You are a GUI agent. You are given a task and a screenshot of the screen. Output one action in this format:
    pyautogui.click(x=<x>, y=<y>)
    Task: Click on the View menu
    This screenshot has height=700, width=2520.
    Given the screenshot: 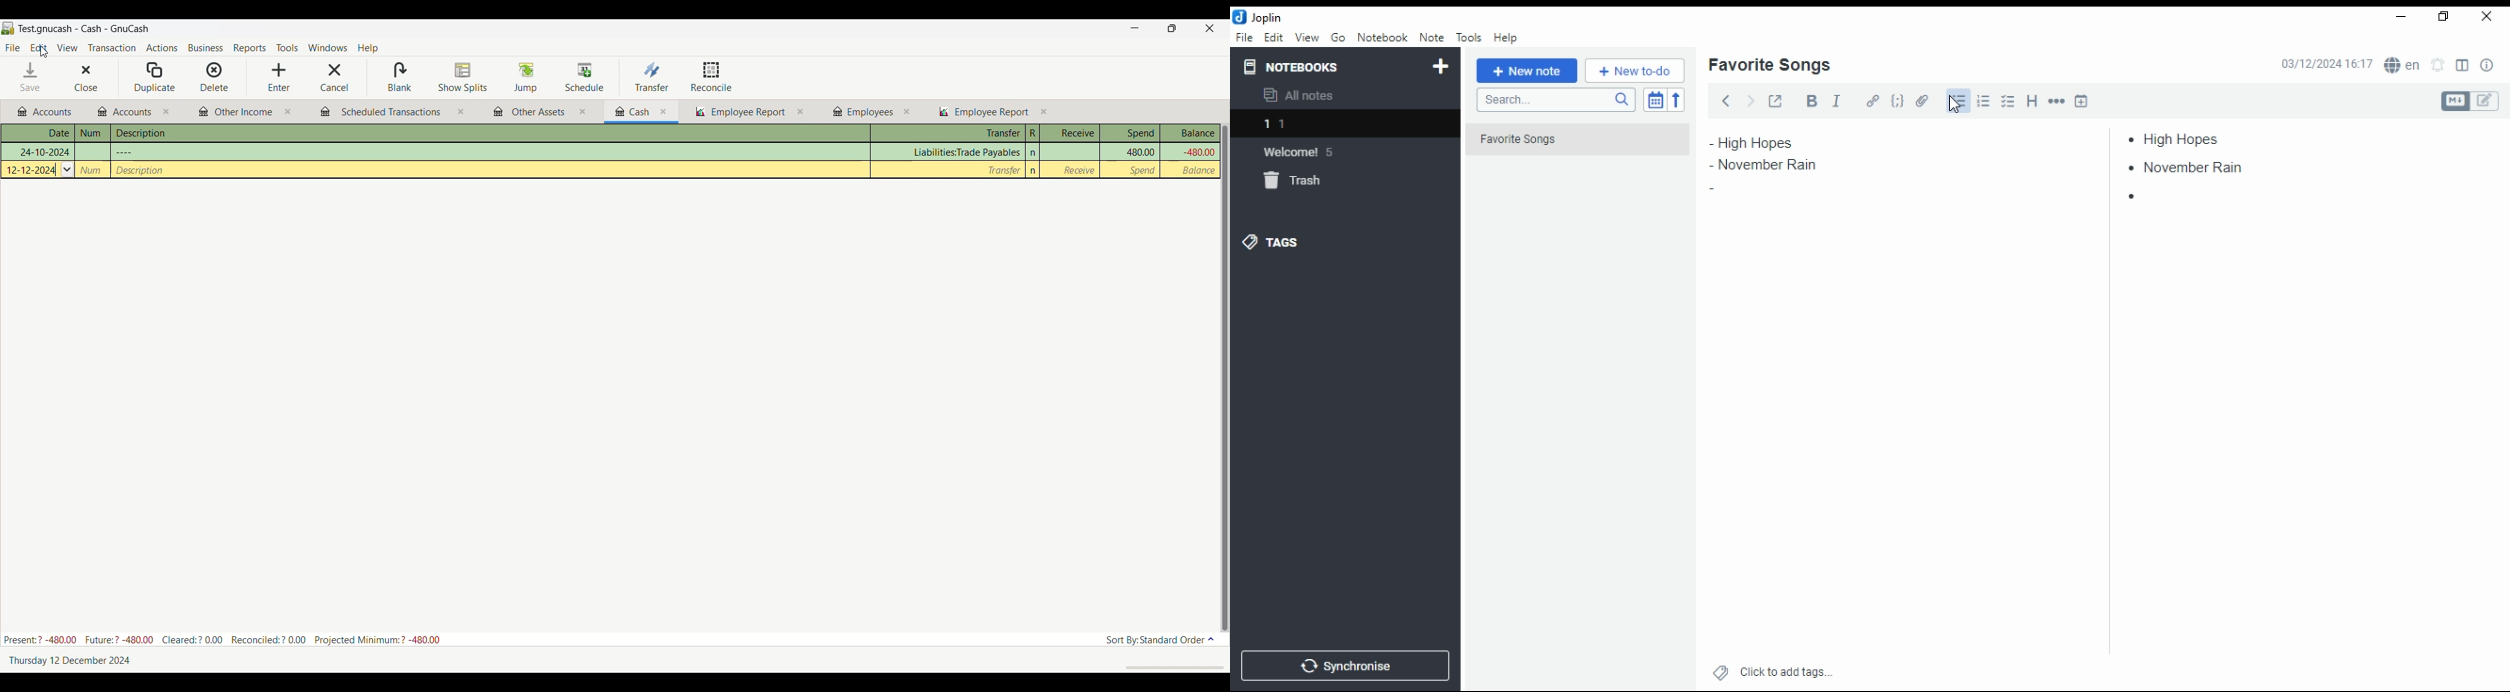 What is the action you would take?
    pyautogui.click(x=67, y=47)
    